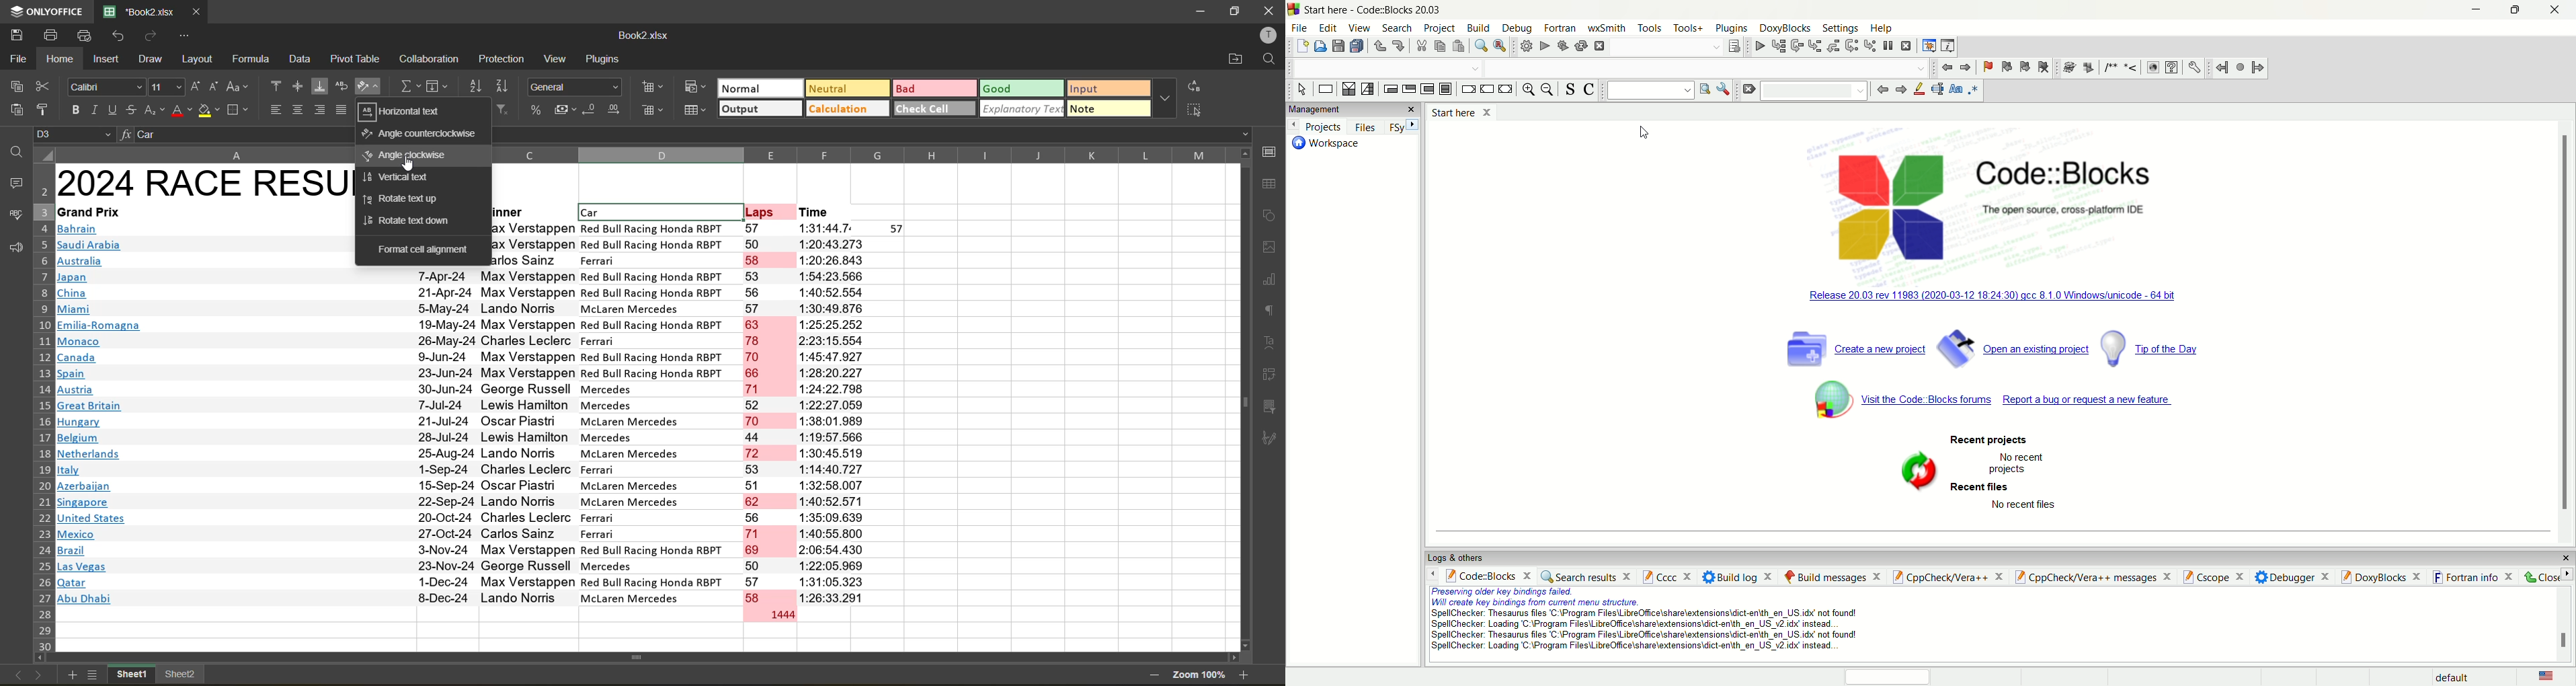  Describe the element at coordinates (1777, 46) in the screenshot. I see `run to cursor` at that location.